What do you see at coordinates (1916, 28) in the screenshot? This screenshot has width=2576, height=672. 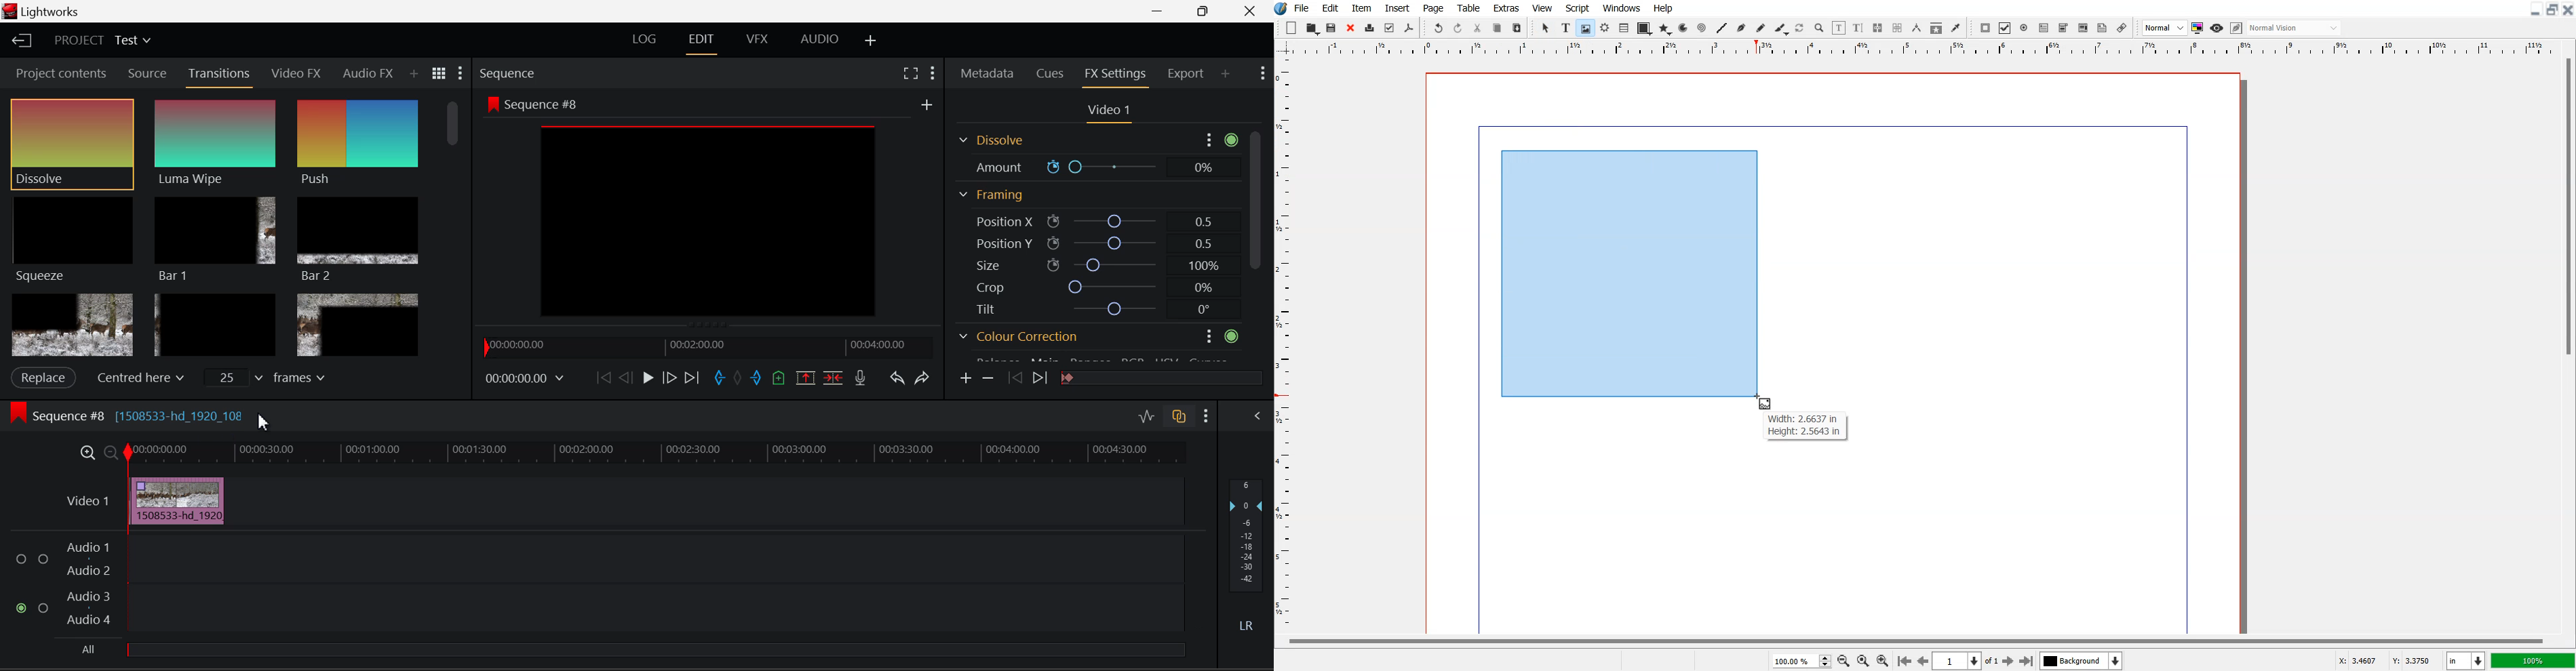 I see `Measurements ` at bounding box center [1916, 28].